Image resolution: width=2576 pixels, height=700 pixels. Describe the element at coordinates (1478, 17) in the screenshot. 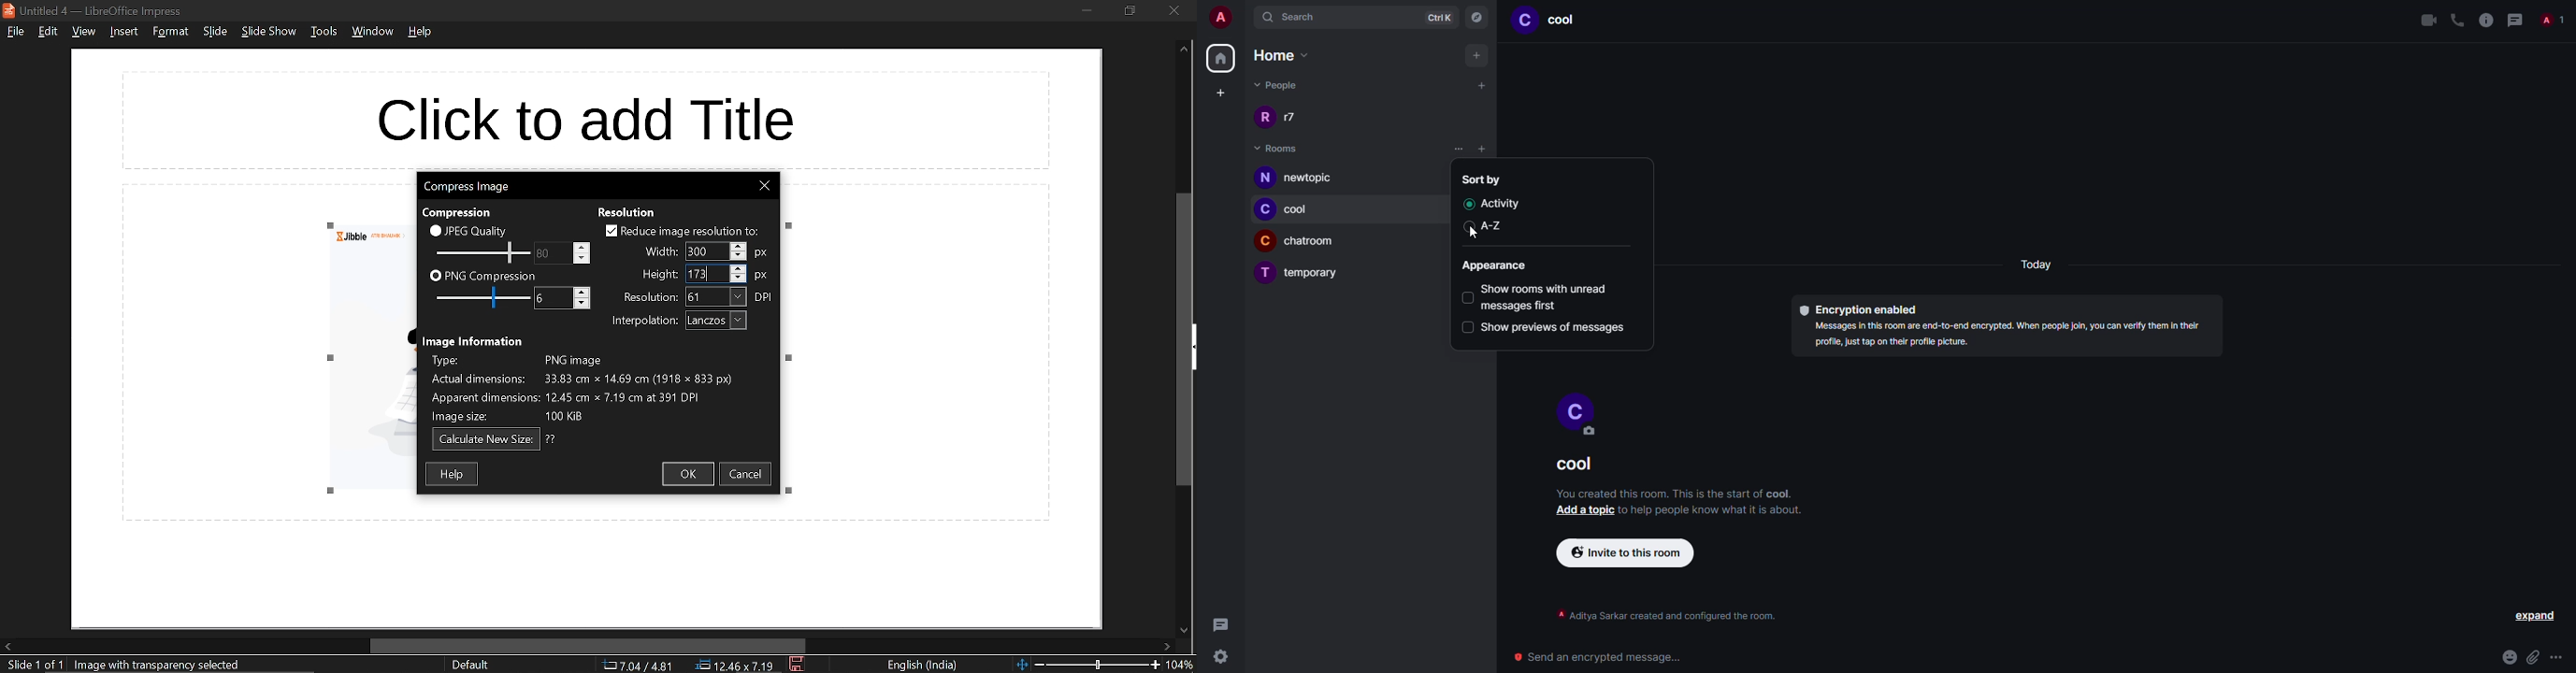

I see `navigator` at that location.